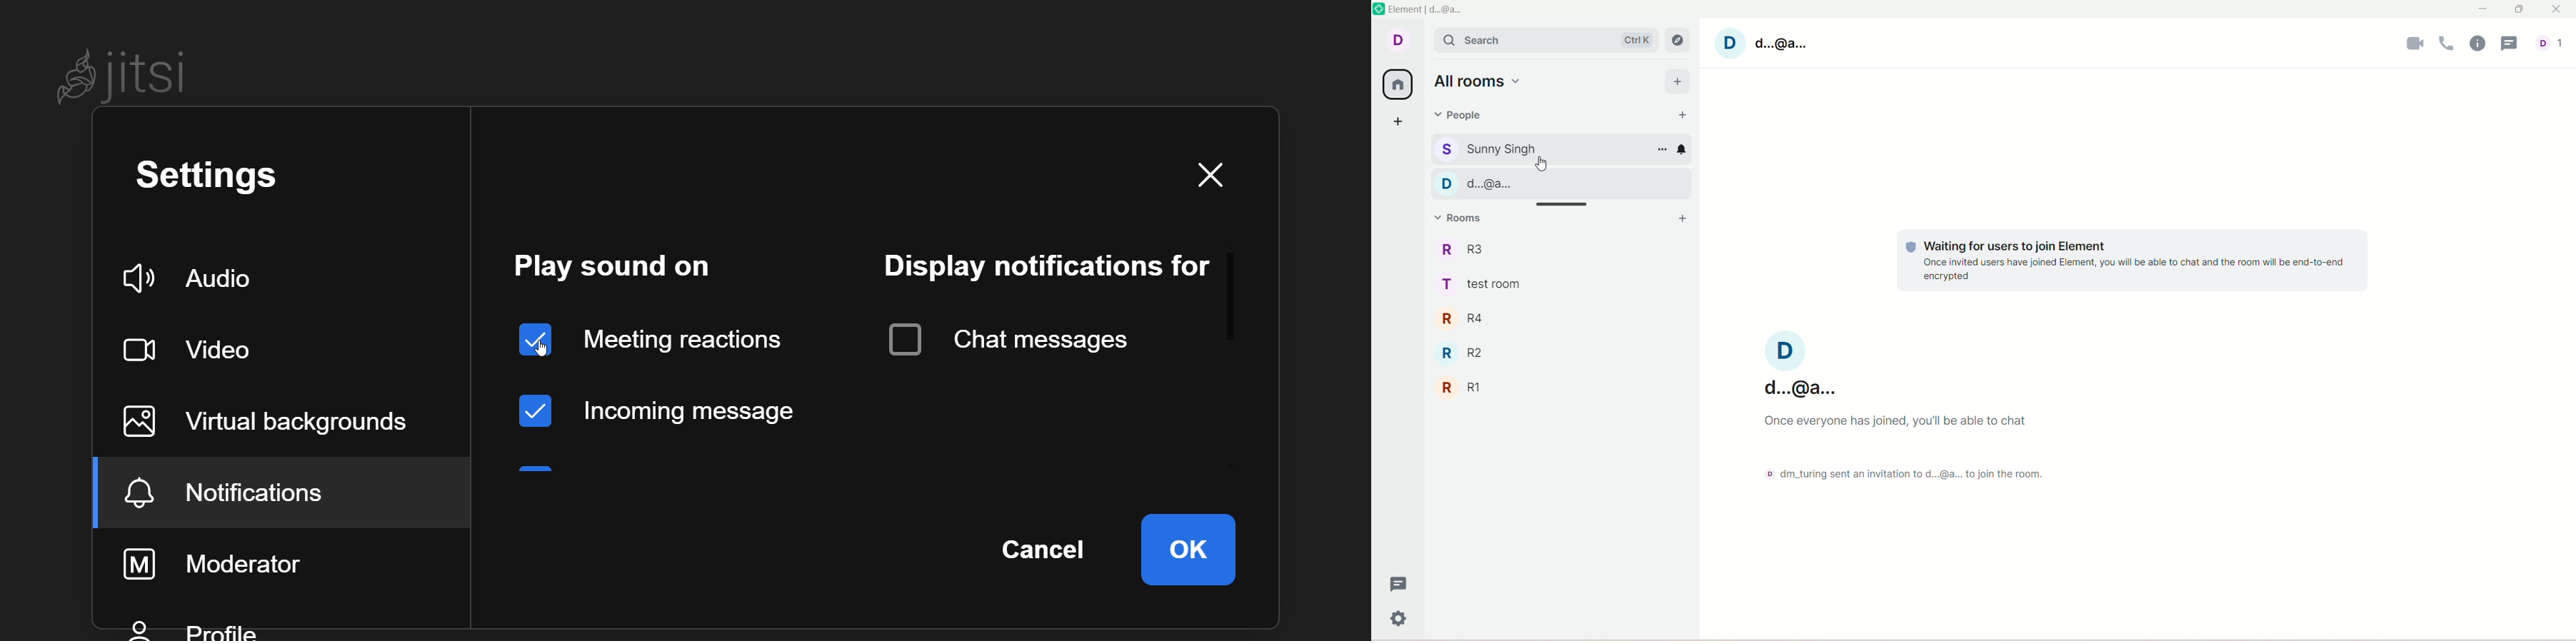 This screenshot has height=644, width=2576. What do you see at coordinates (1539, 149) in the screenshot?
I see `Sunny Singh chat` at bounding box center [1539, 149].